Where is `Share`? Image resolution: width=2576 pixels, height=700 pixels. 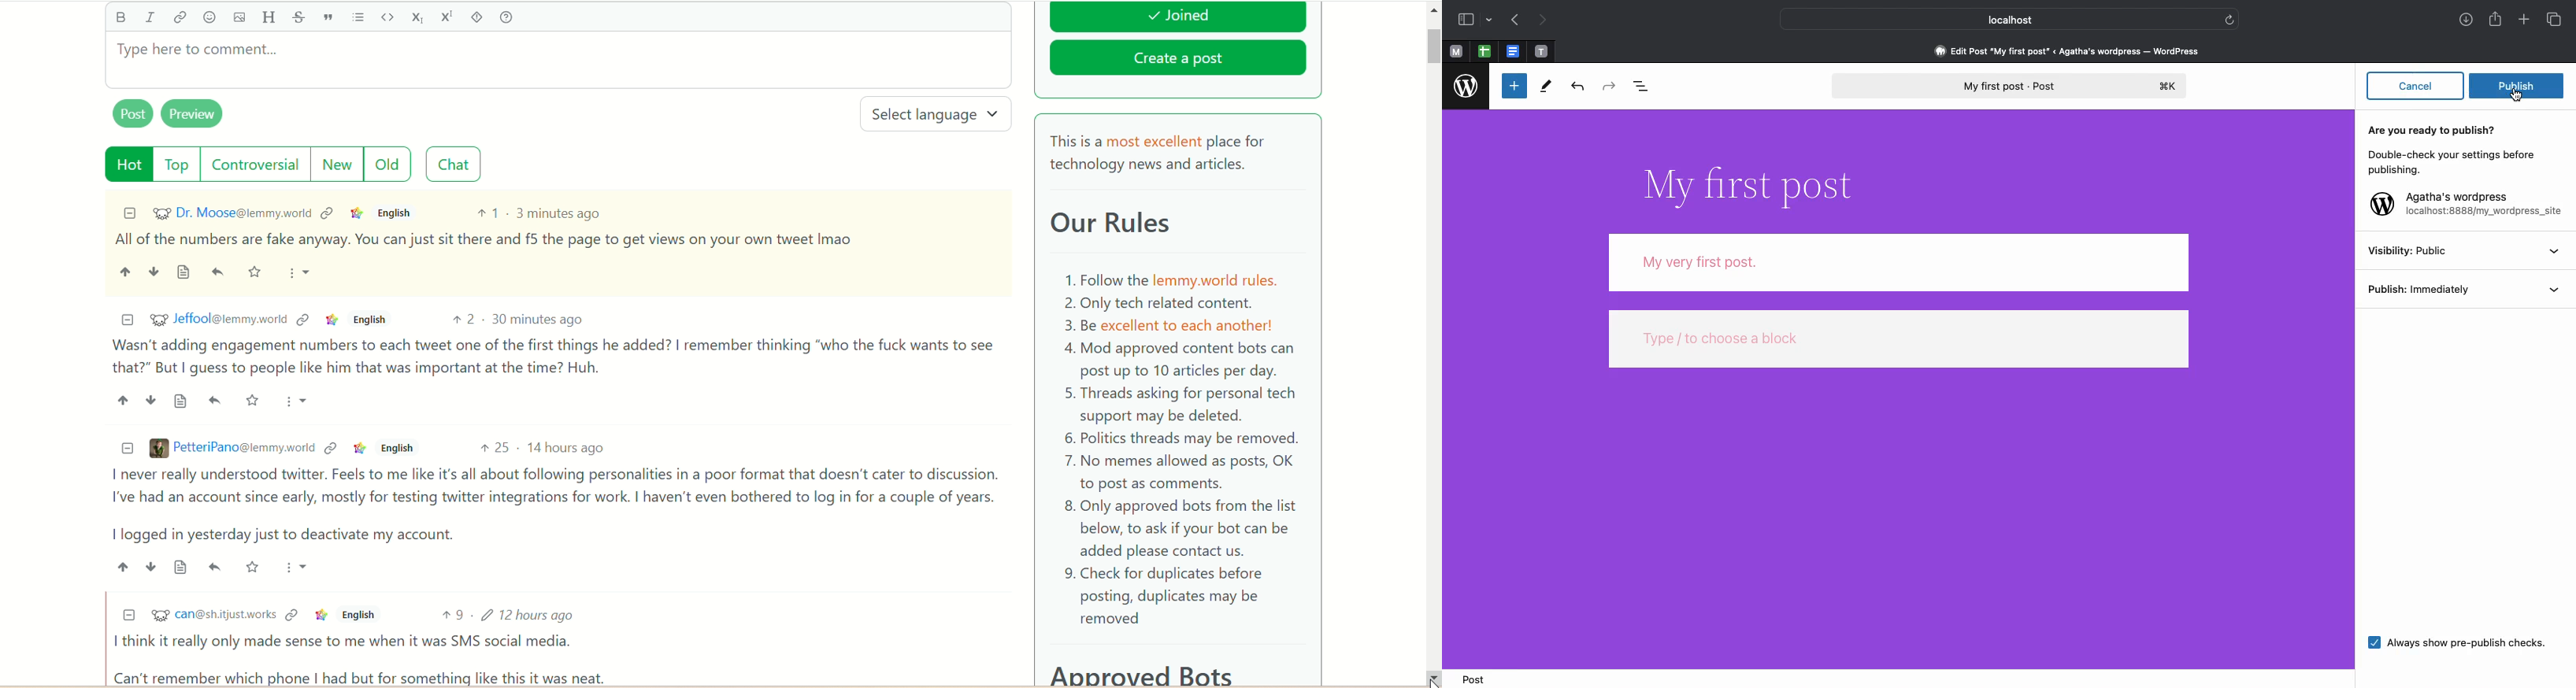 Share is located at coordinates (220, 273).